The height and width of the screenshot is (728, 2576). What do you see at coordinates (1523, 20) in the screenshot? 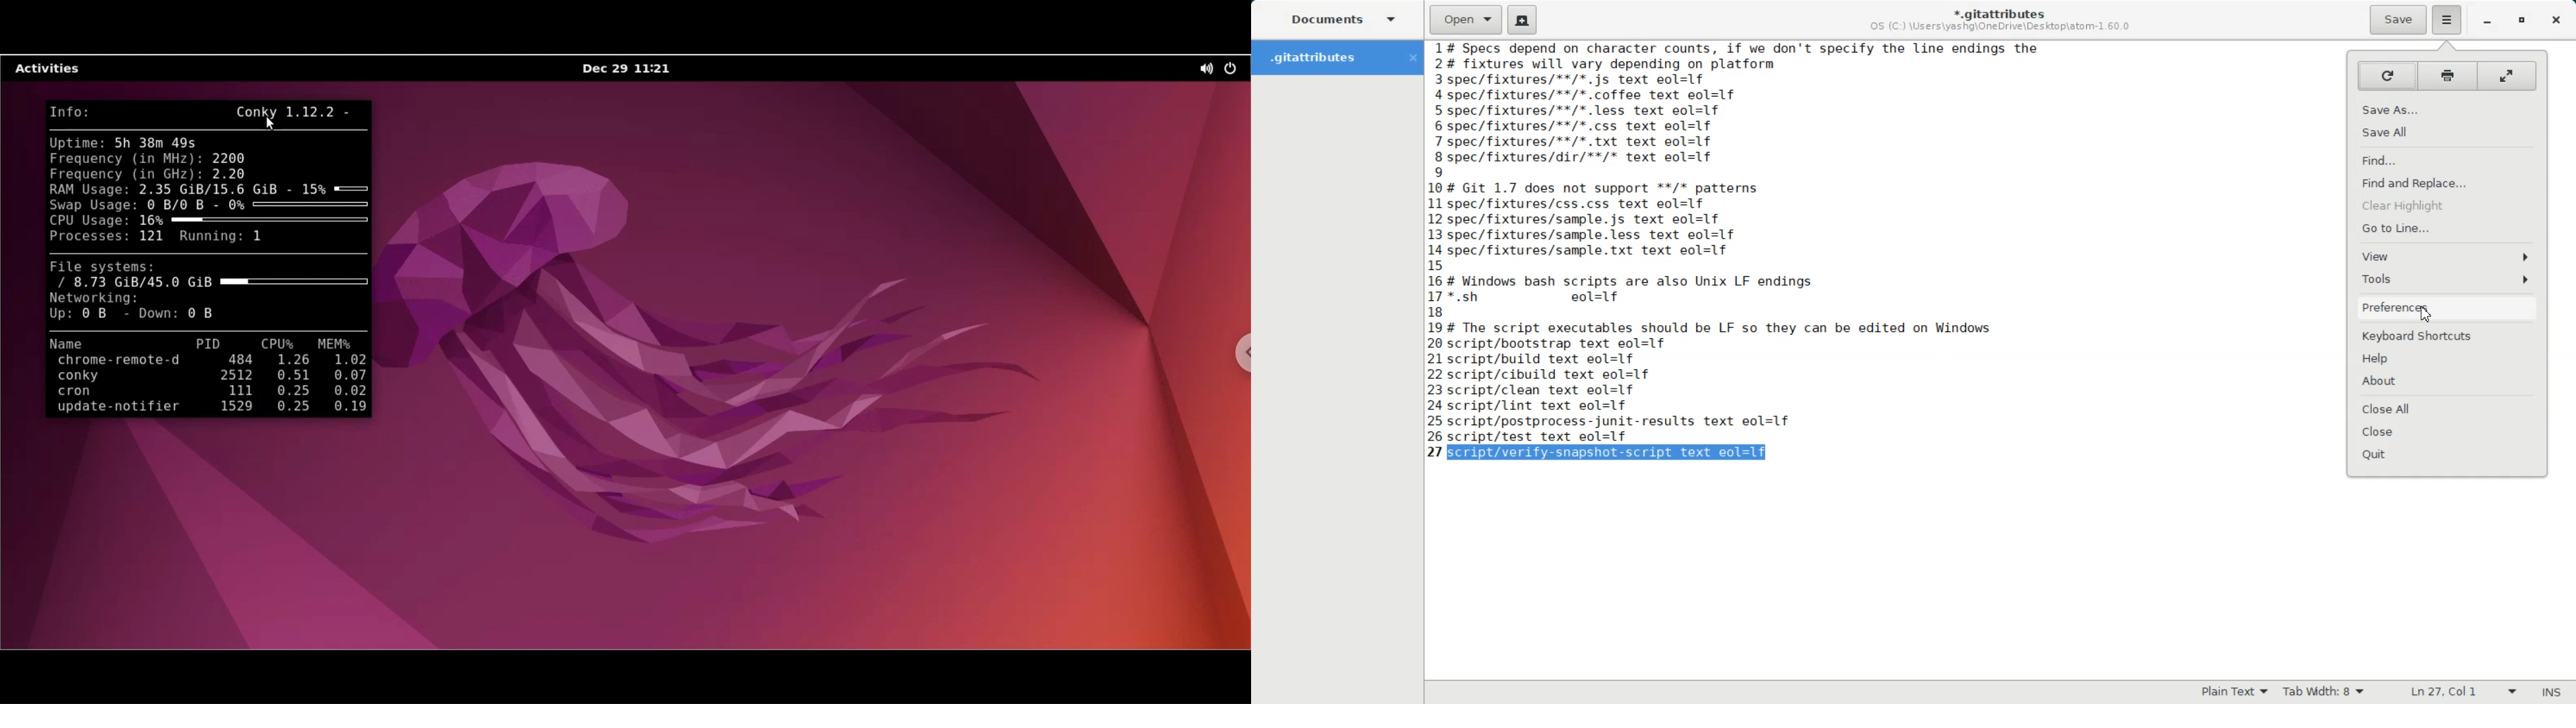
I see `Create a new document` at bounding box center [1523, 20].